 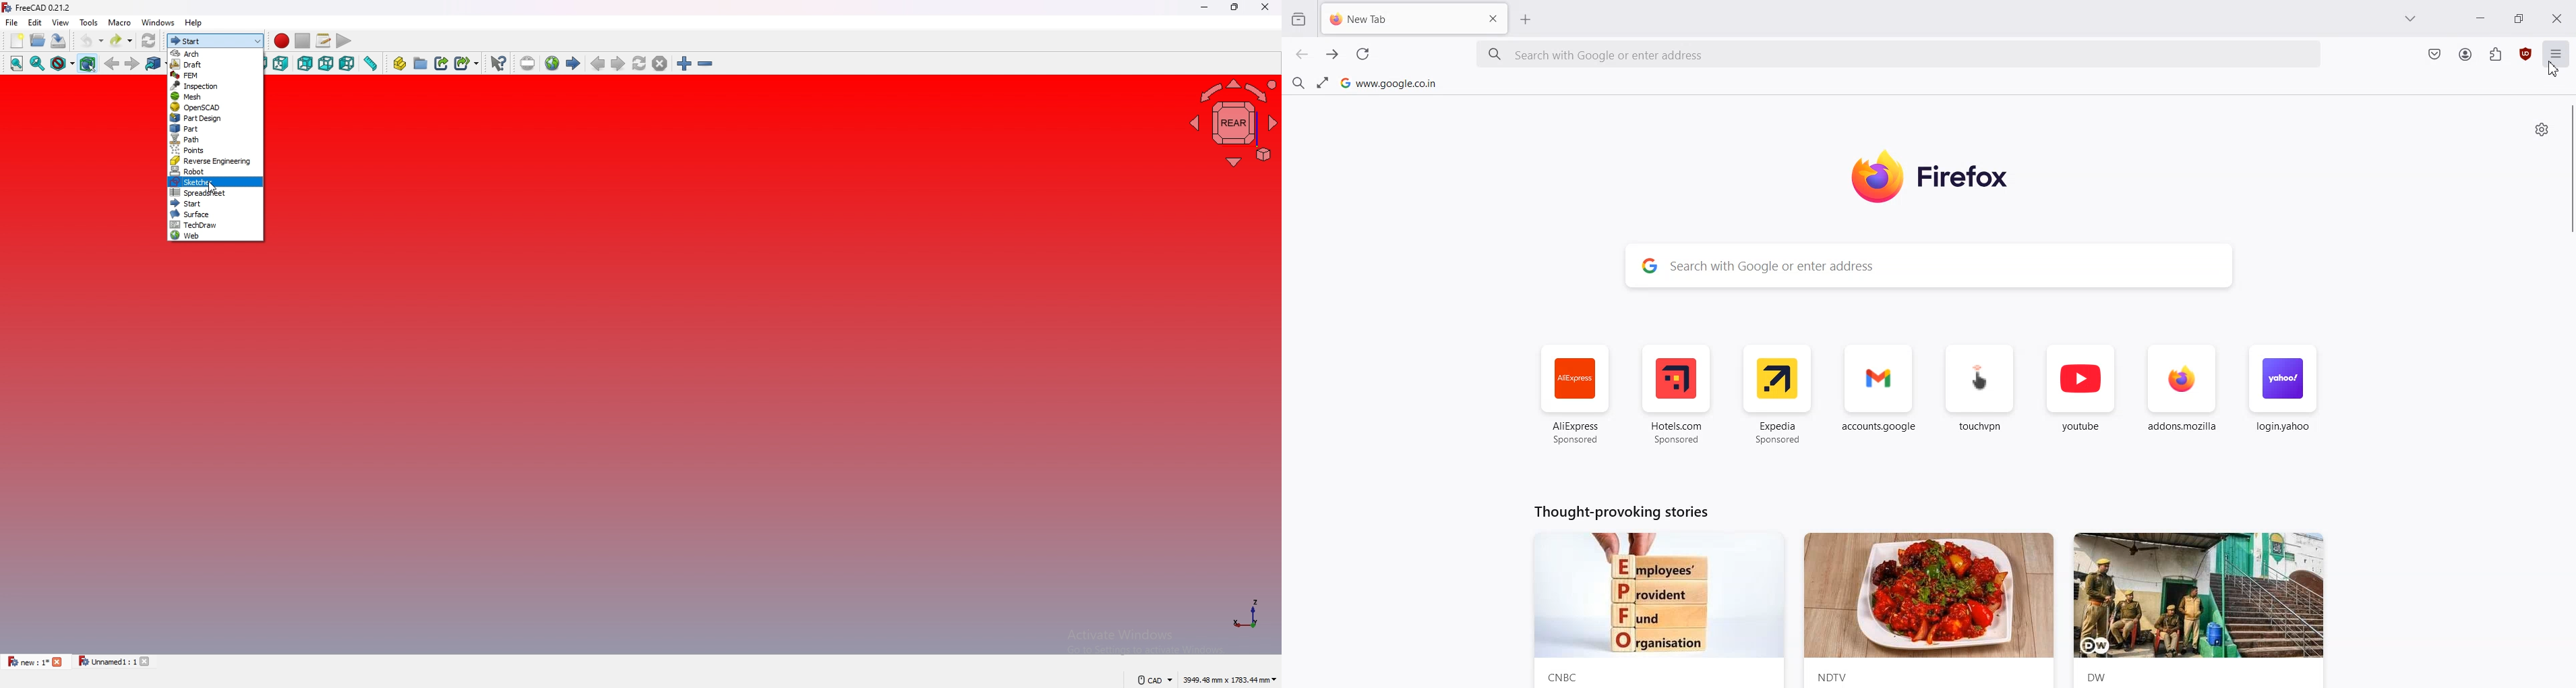 What do you see at coordinates (2480, 17) in the screenshot?
I see `Minimize` at bounding box center [2480, 17].